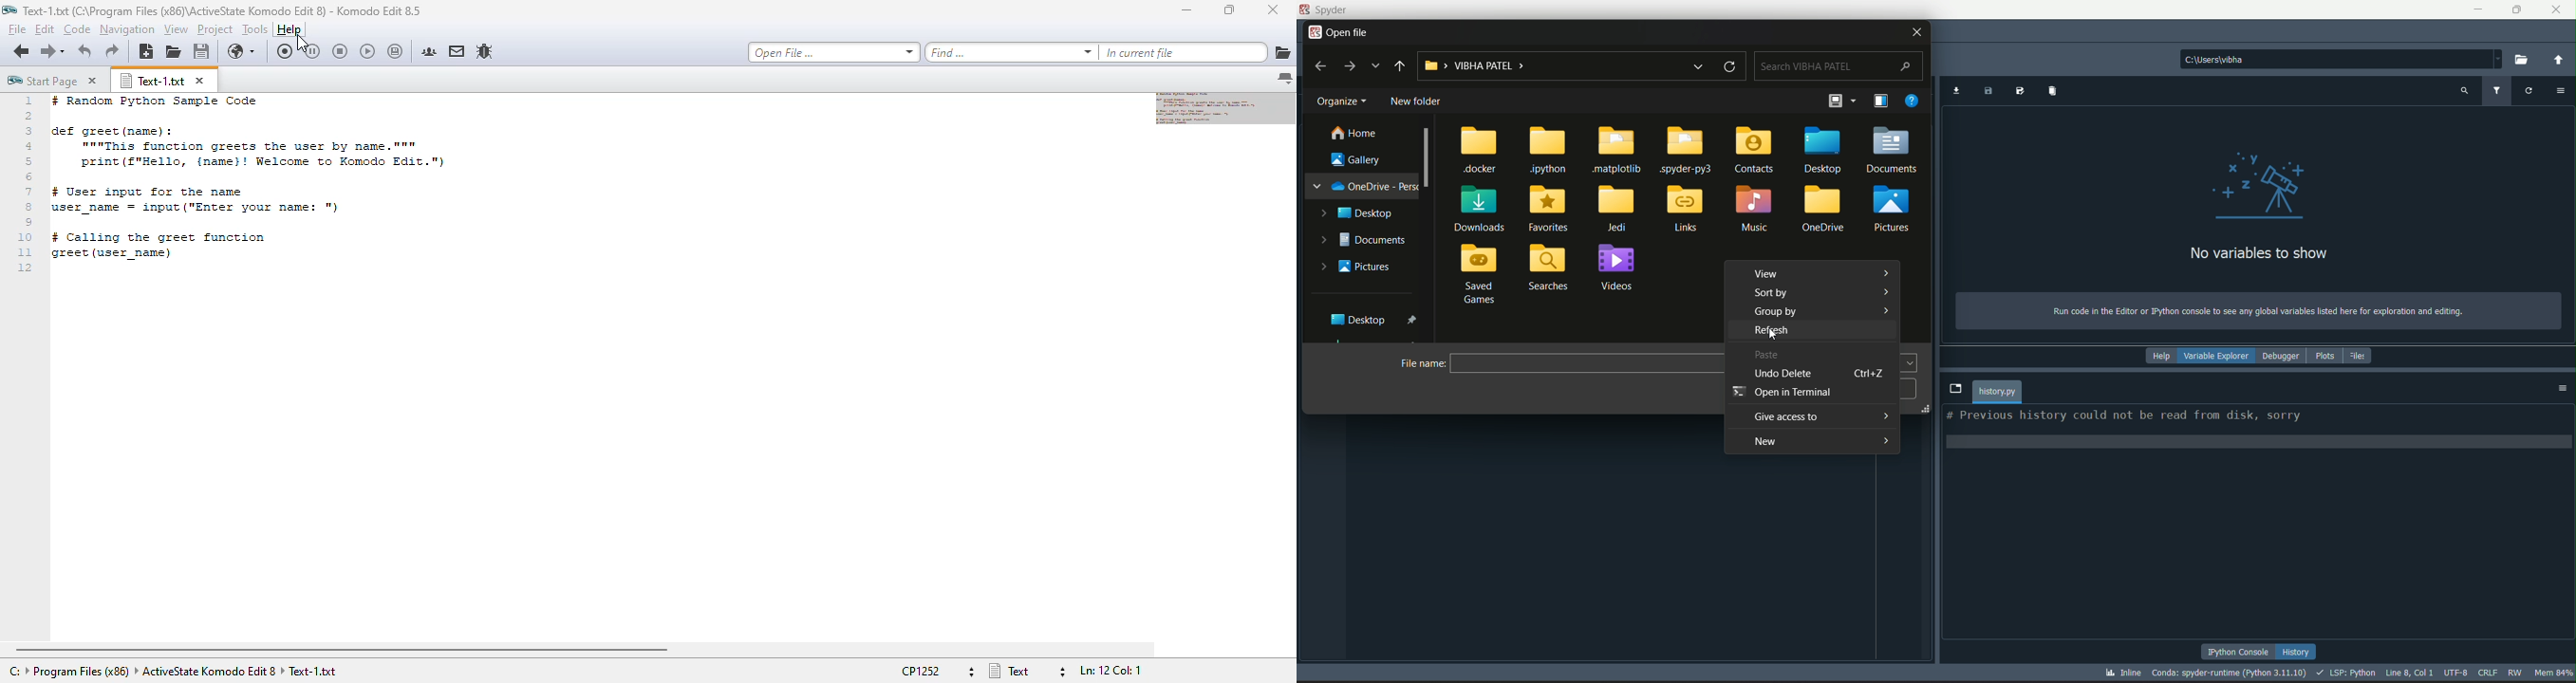 The height and width of the screenshot is (700, 2576). I want to click on close, so click(1273, 9).